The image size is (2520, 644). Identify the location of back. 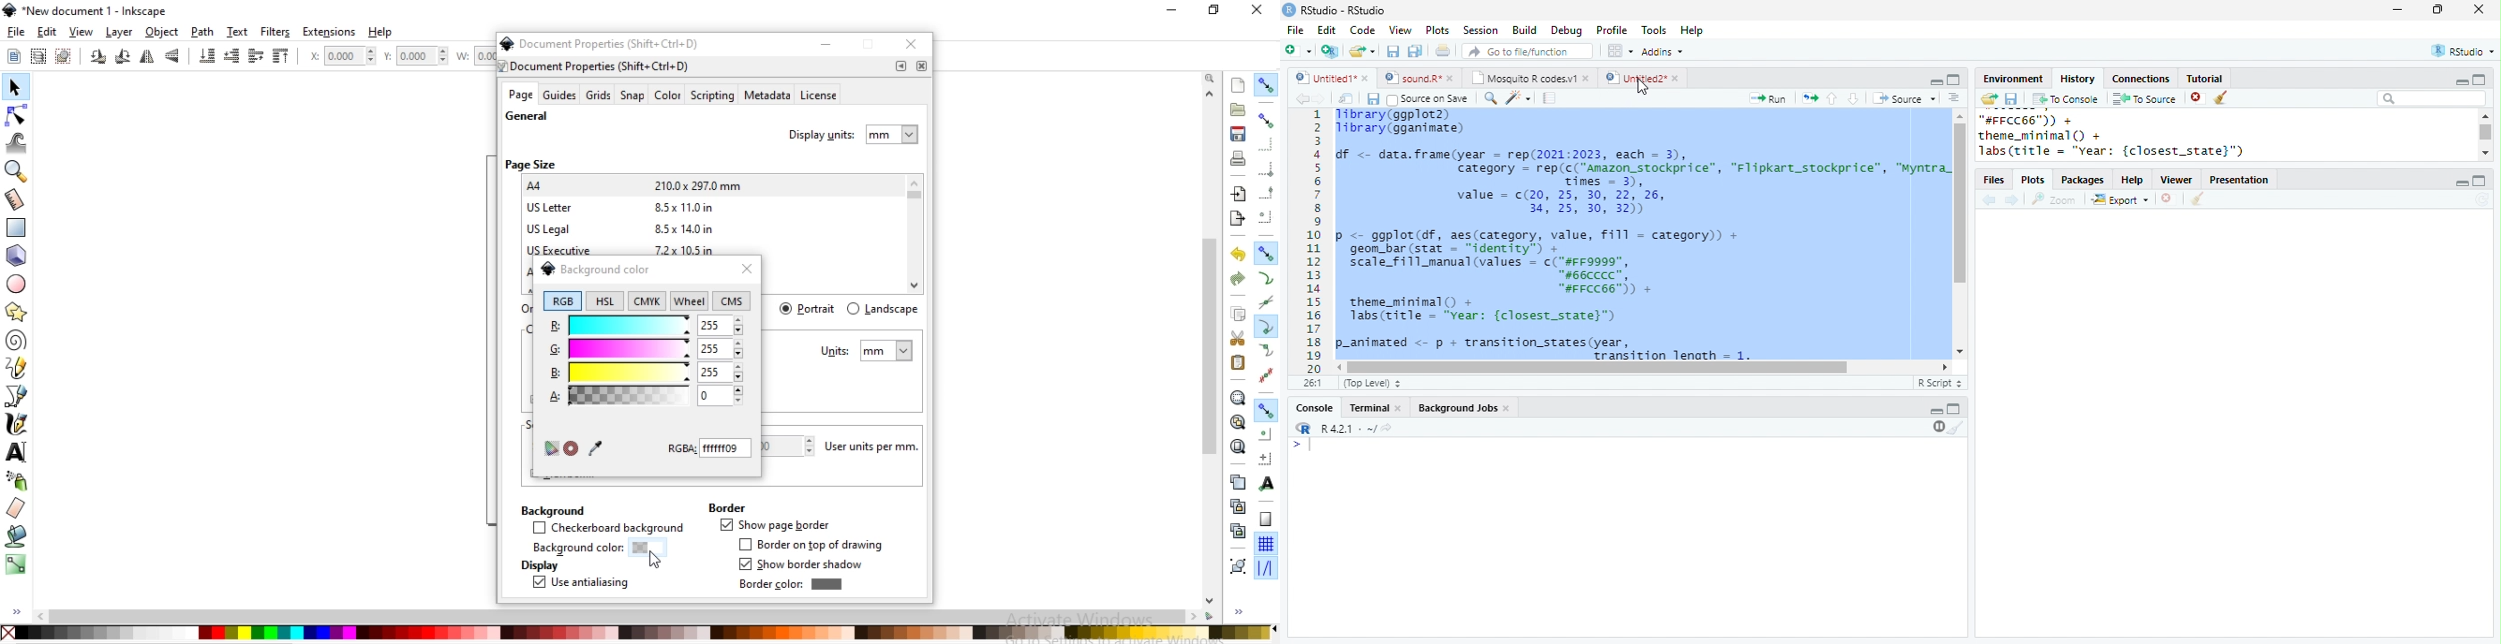
(1301, 98).